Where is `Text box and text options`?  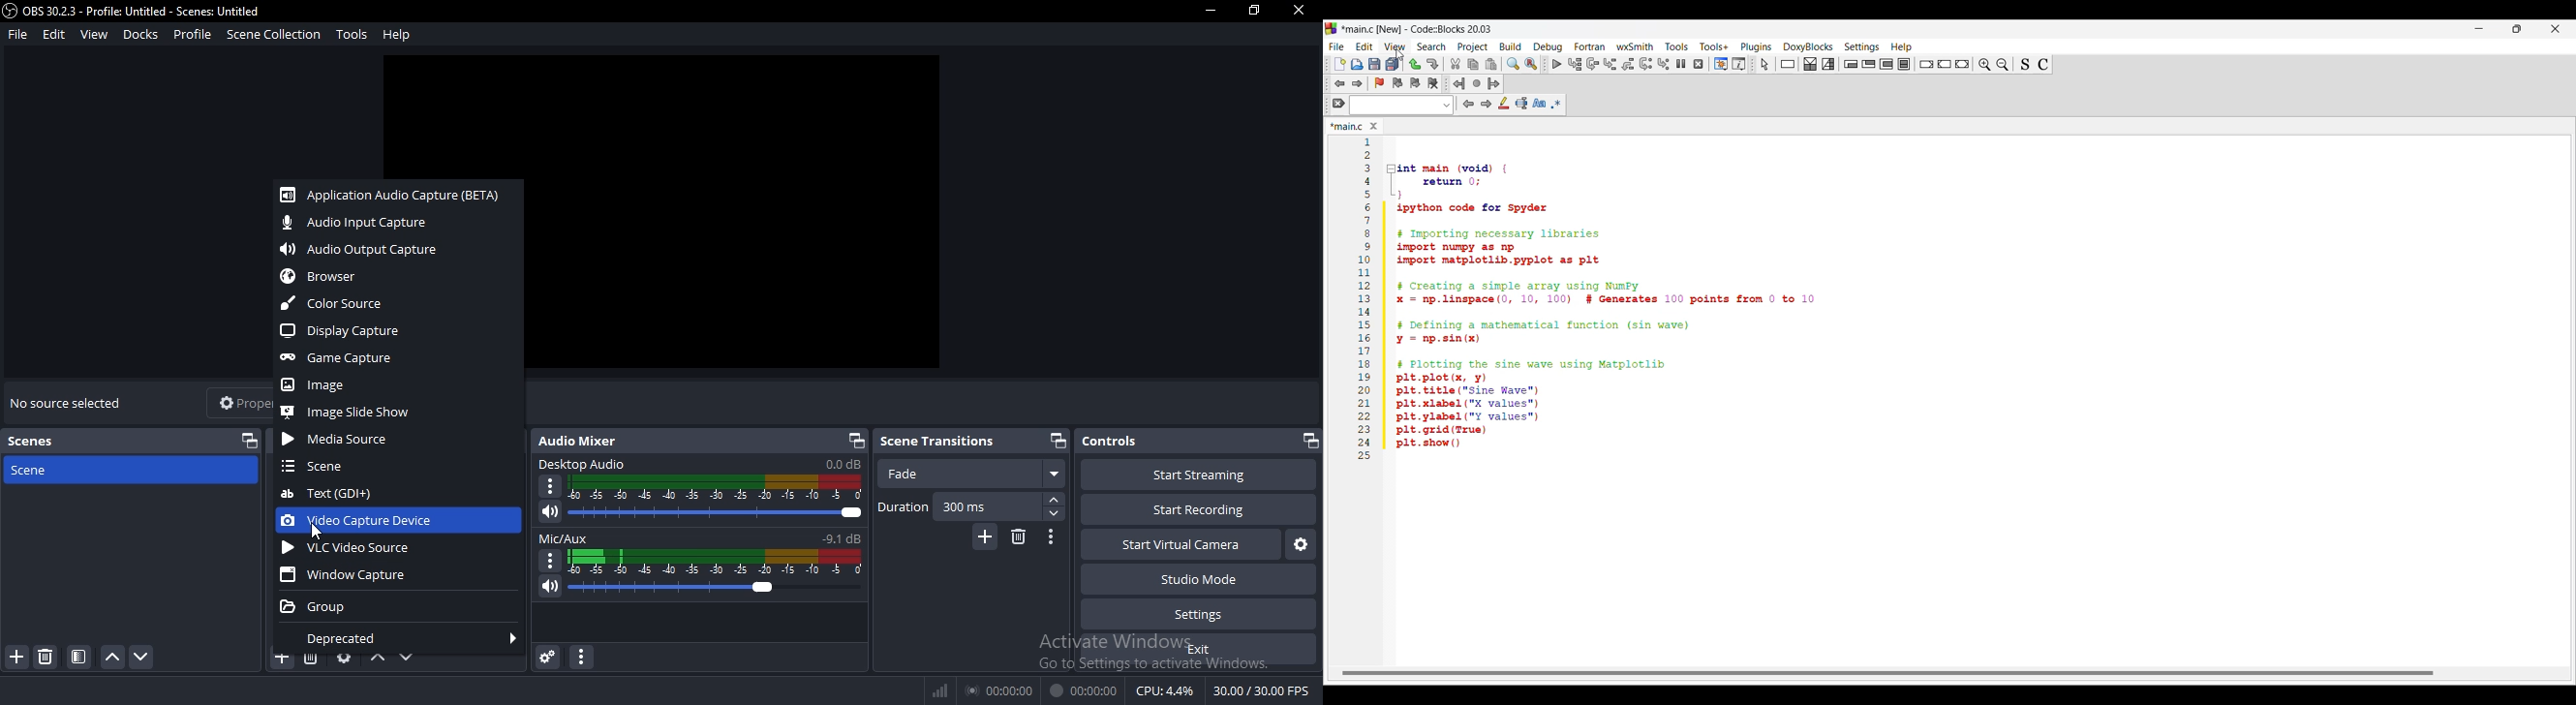 Text box and text options is located at coordinates (1401, 105).